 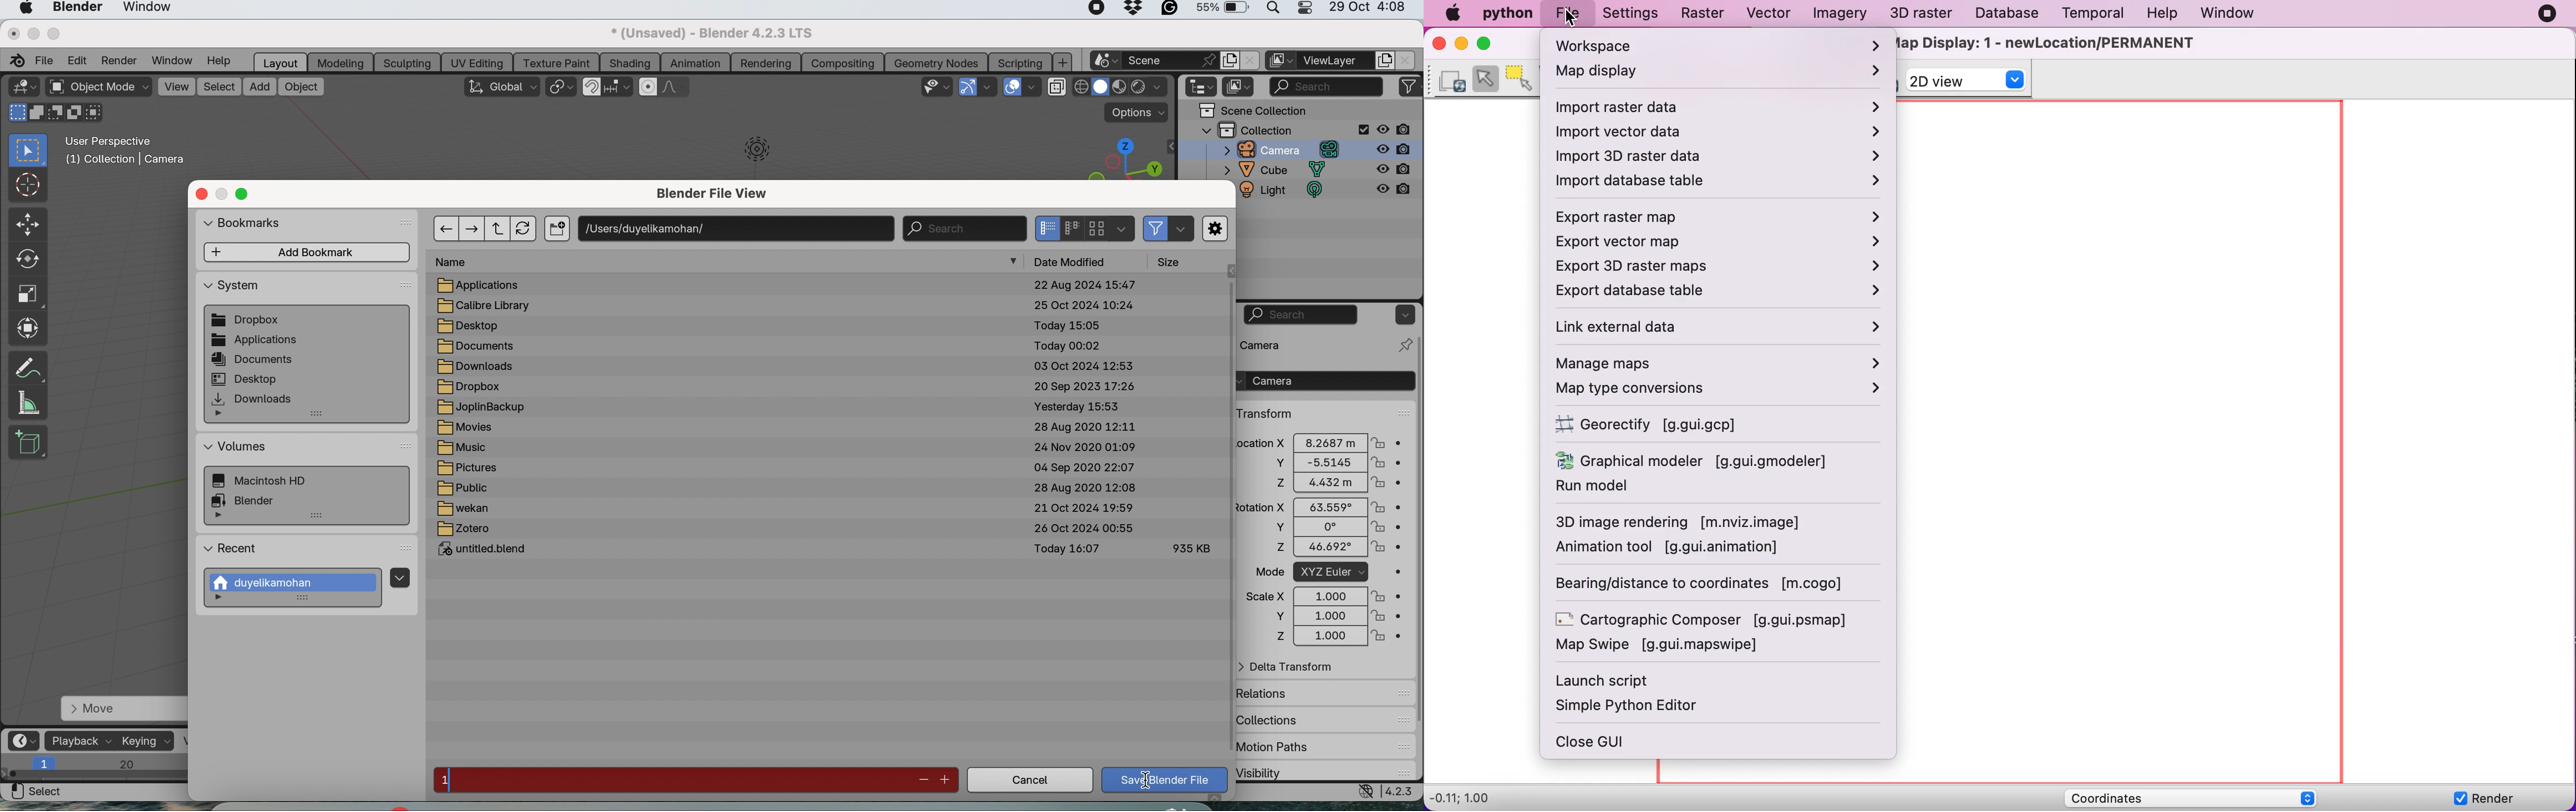 I want to click on transform, so click(x=1266, y=413).